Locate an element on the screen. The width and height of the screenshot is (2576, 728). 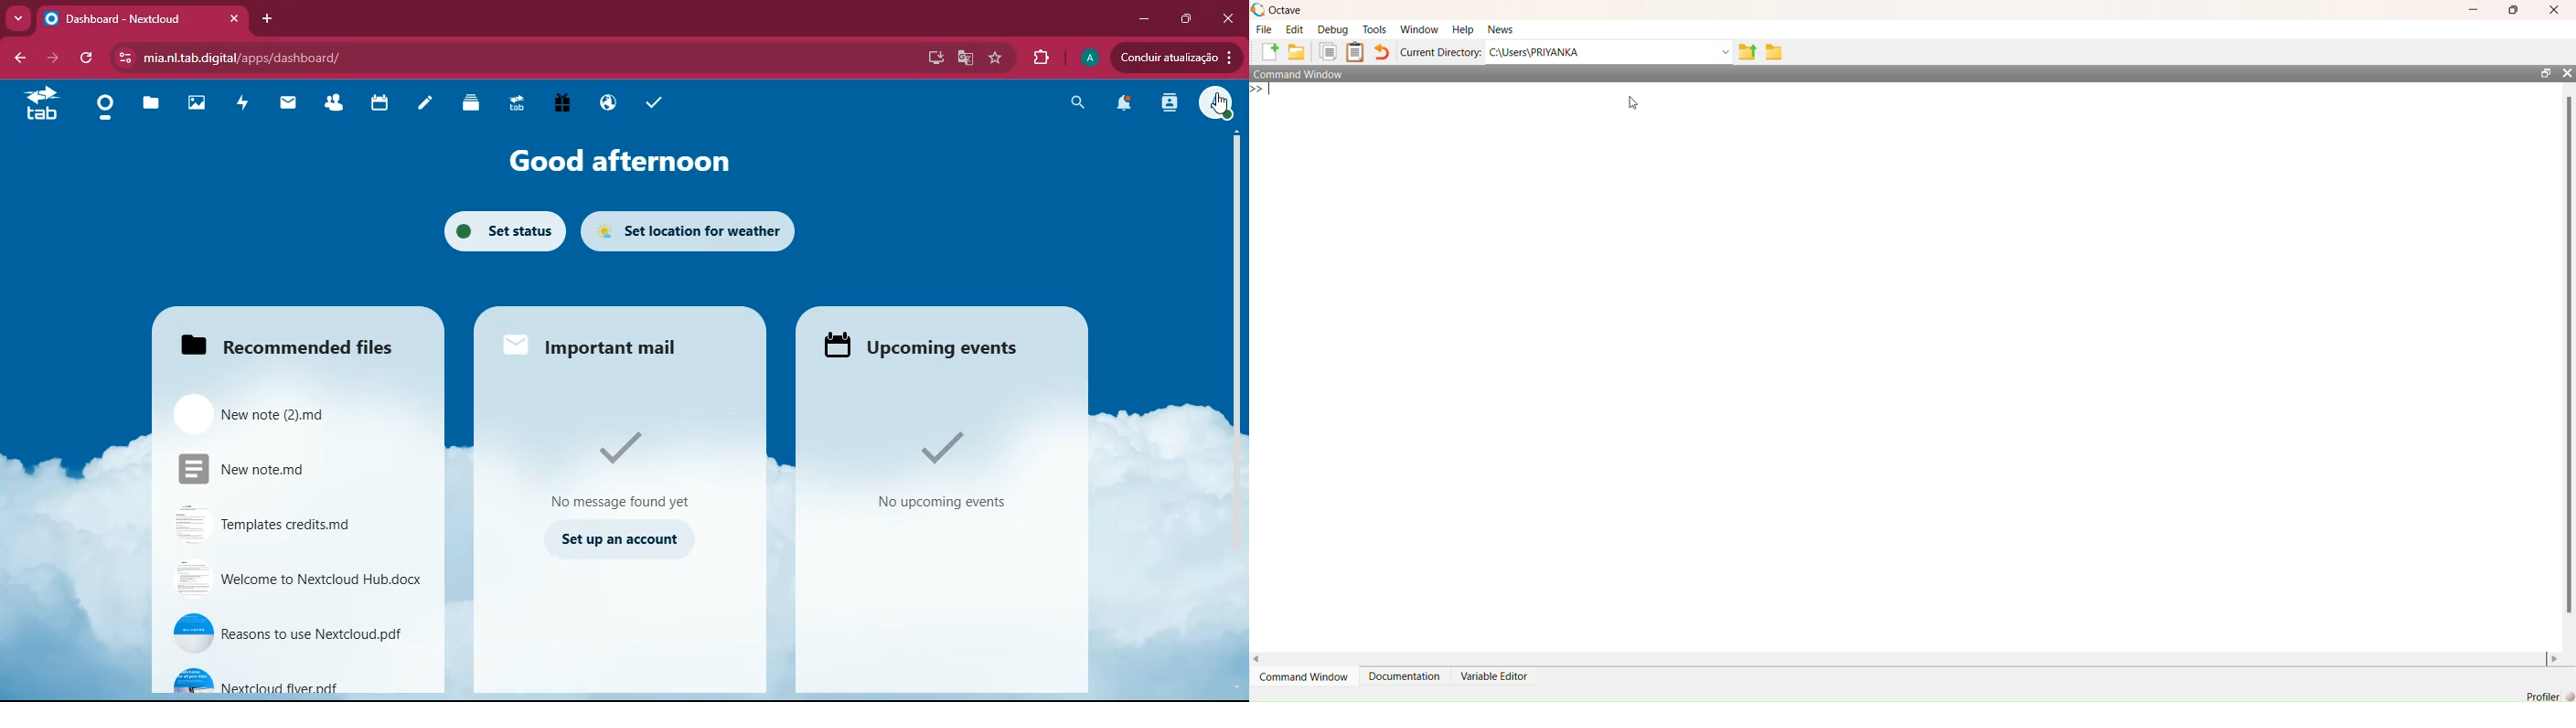
file is located at coordinates (283, 410).